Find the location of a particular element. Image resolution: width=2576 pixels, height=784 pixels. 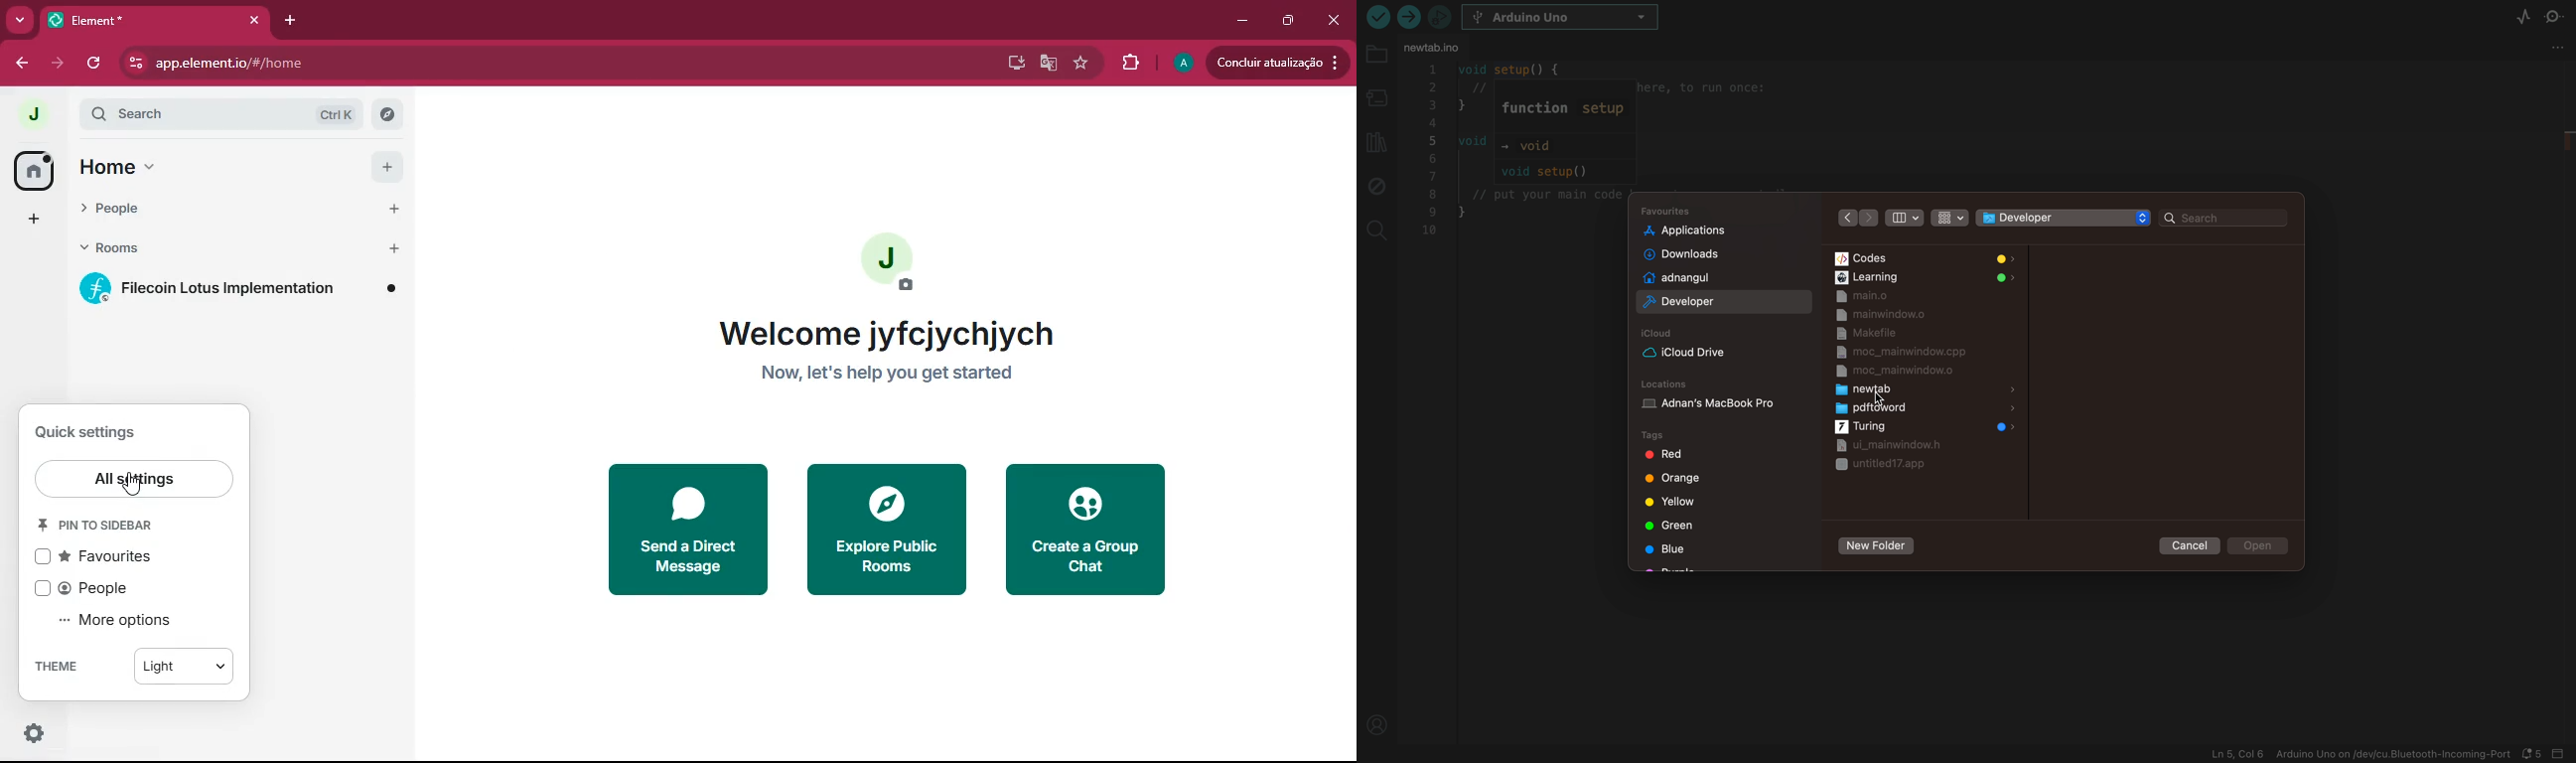

tags is located at coordinates (1674, 502).